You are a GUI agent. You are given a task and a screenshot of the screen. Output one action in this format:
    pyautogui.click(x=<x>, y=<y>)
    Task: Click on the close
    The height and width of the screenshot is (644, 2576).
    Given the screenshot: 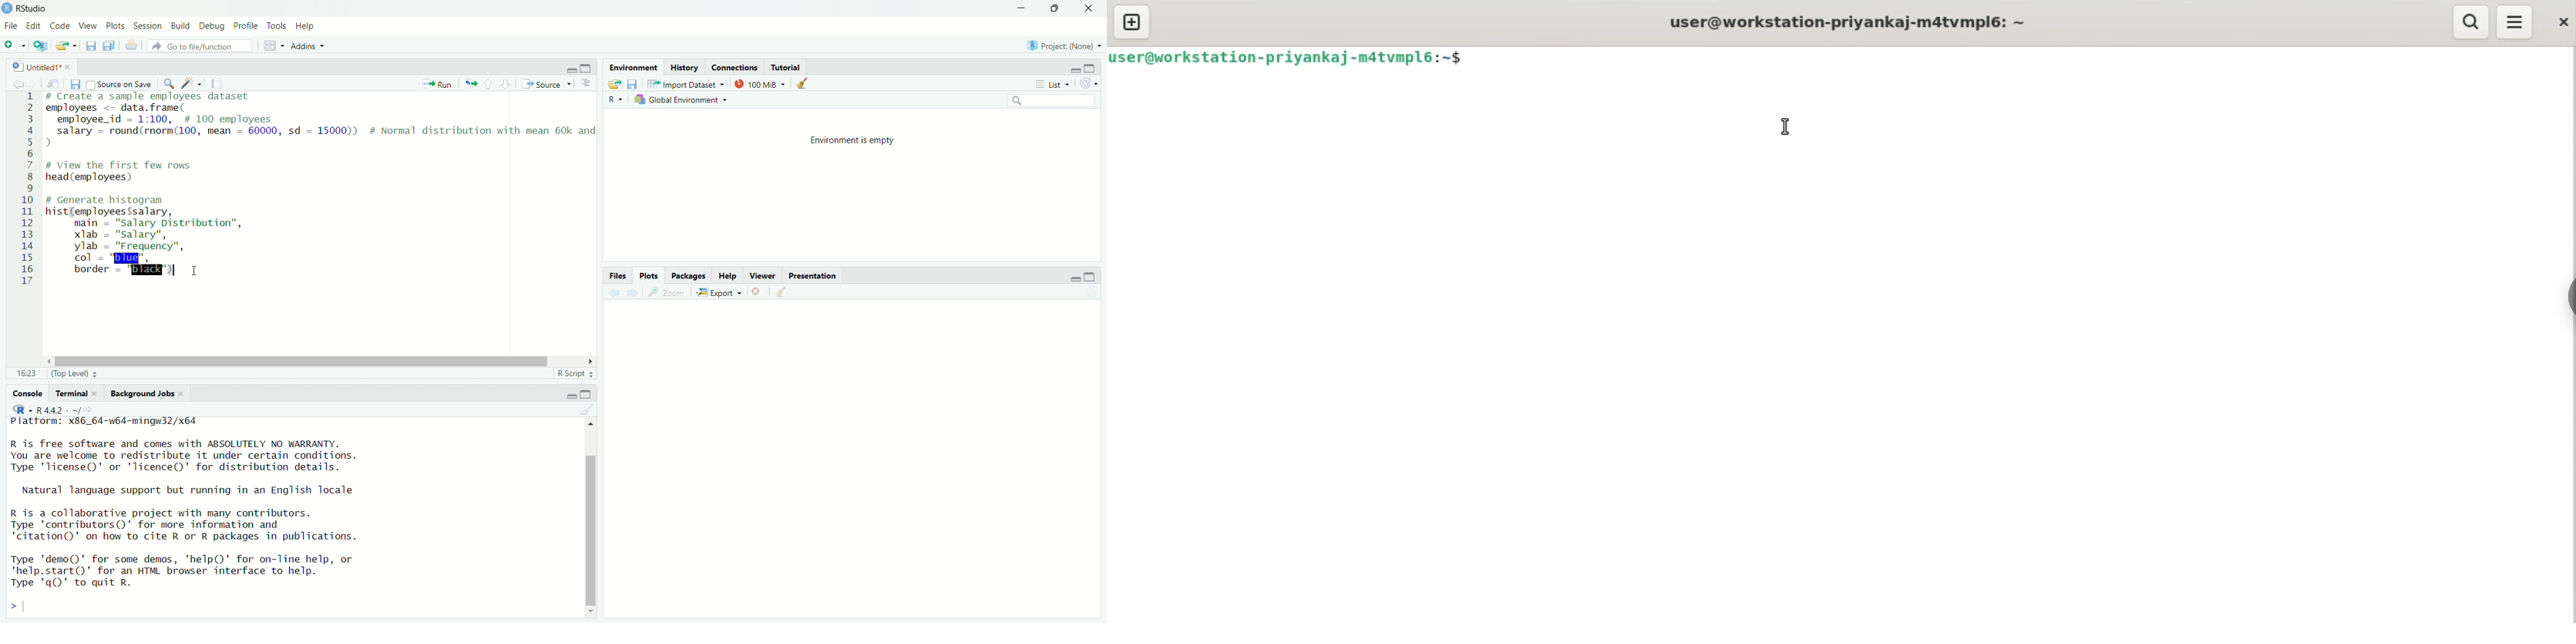 What is the action you would take?
    pyautogui.click(x=759, y=291)
    